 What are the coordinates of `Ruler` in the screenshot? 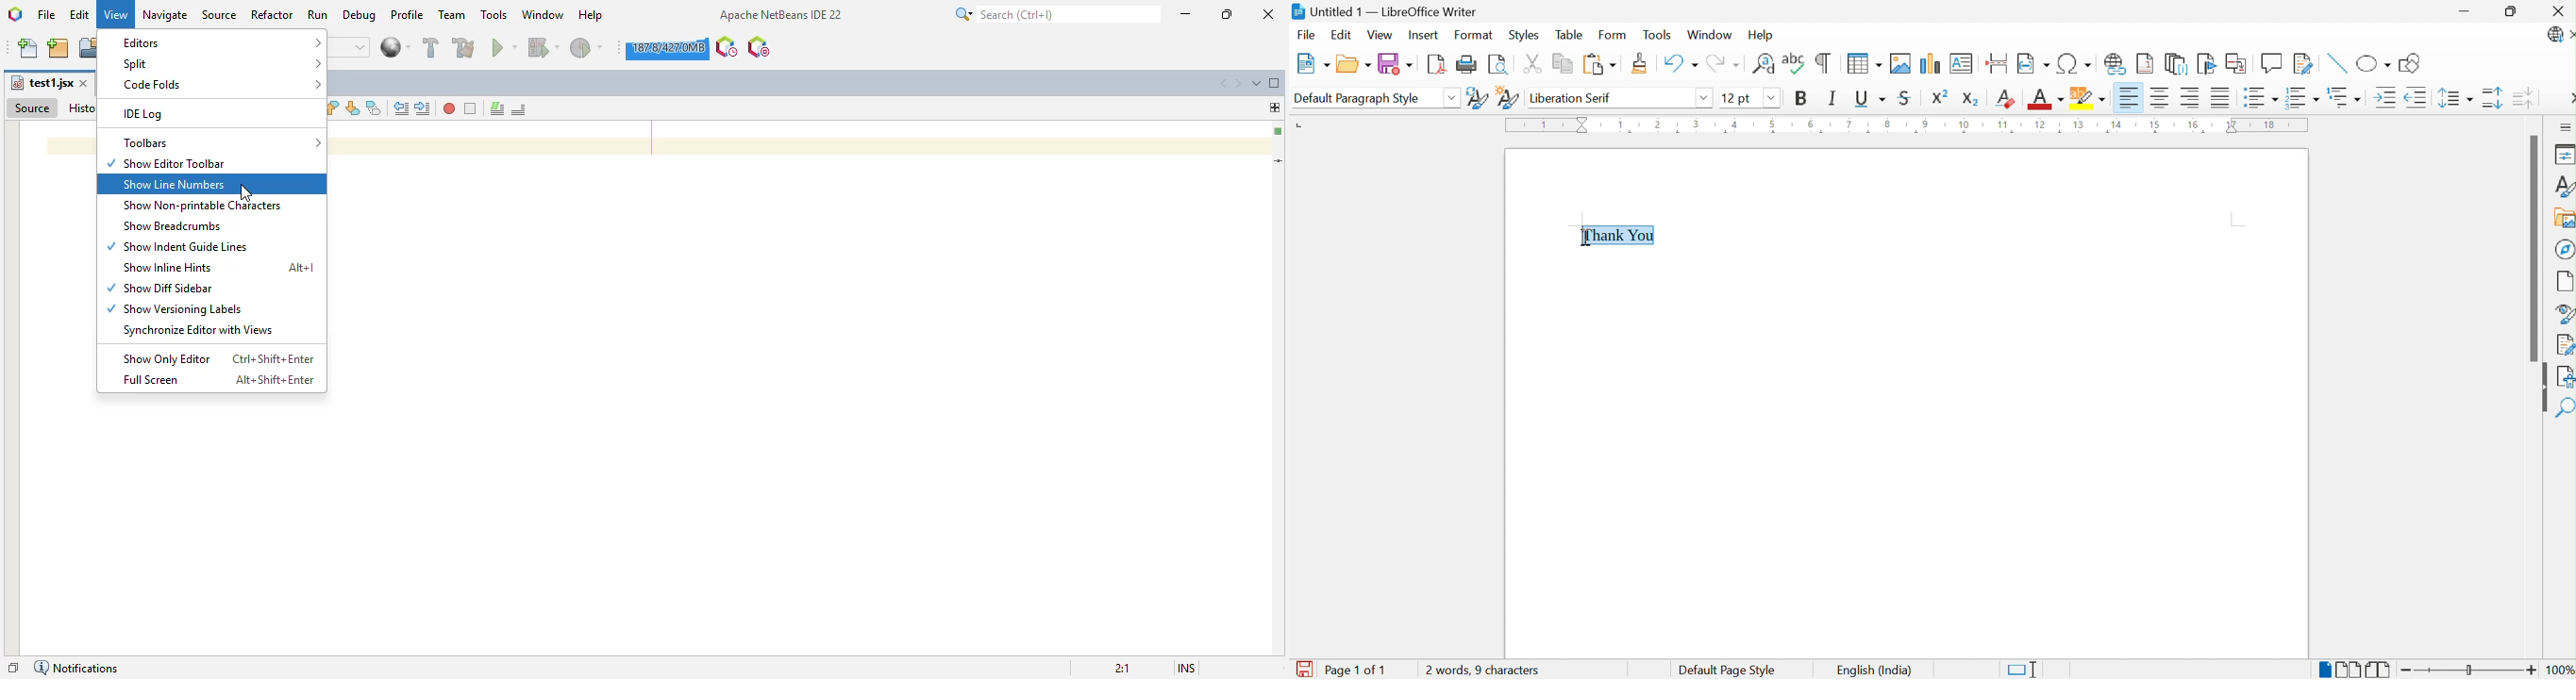 It's located at (1905, 127).